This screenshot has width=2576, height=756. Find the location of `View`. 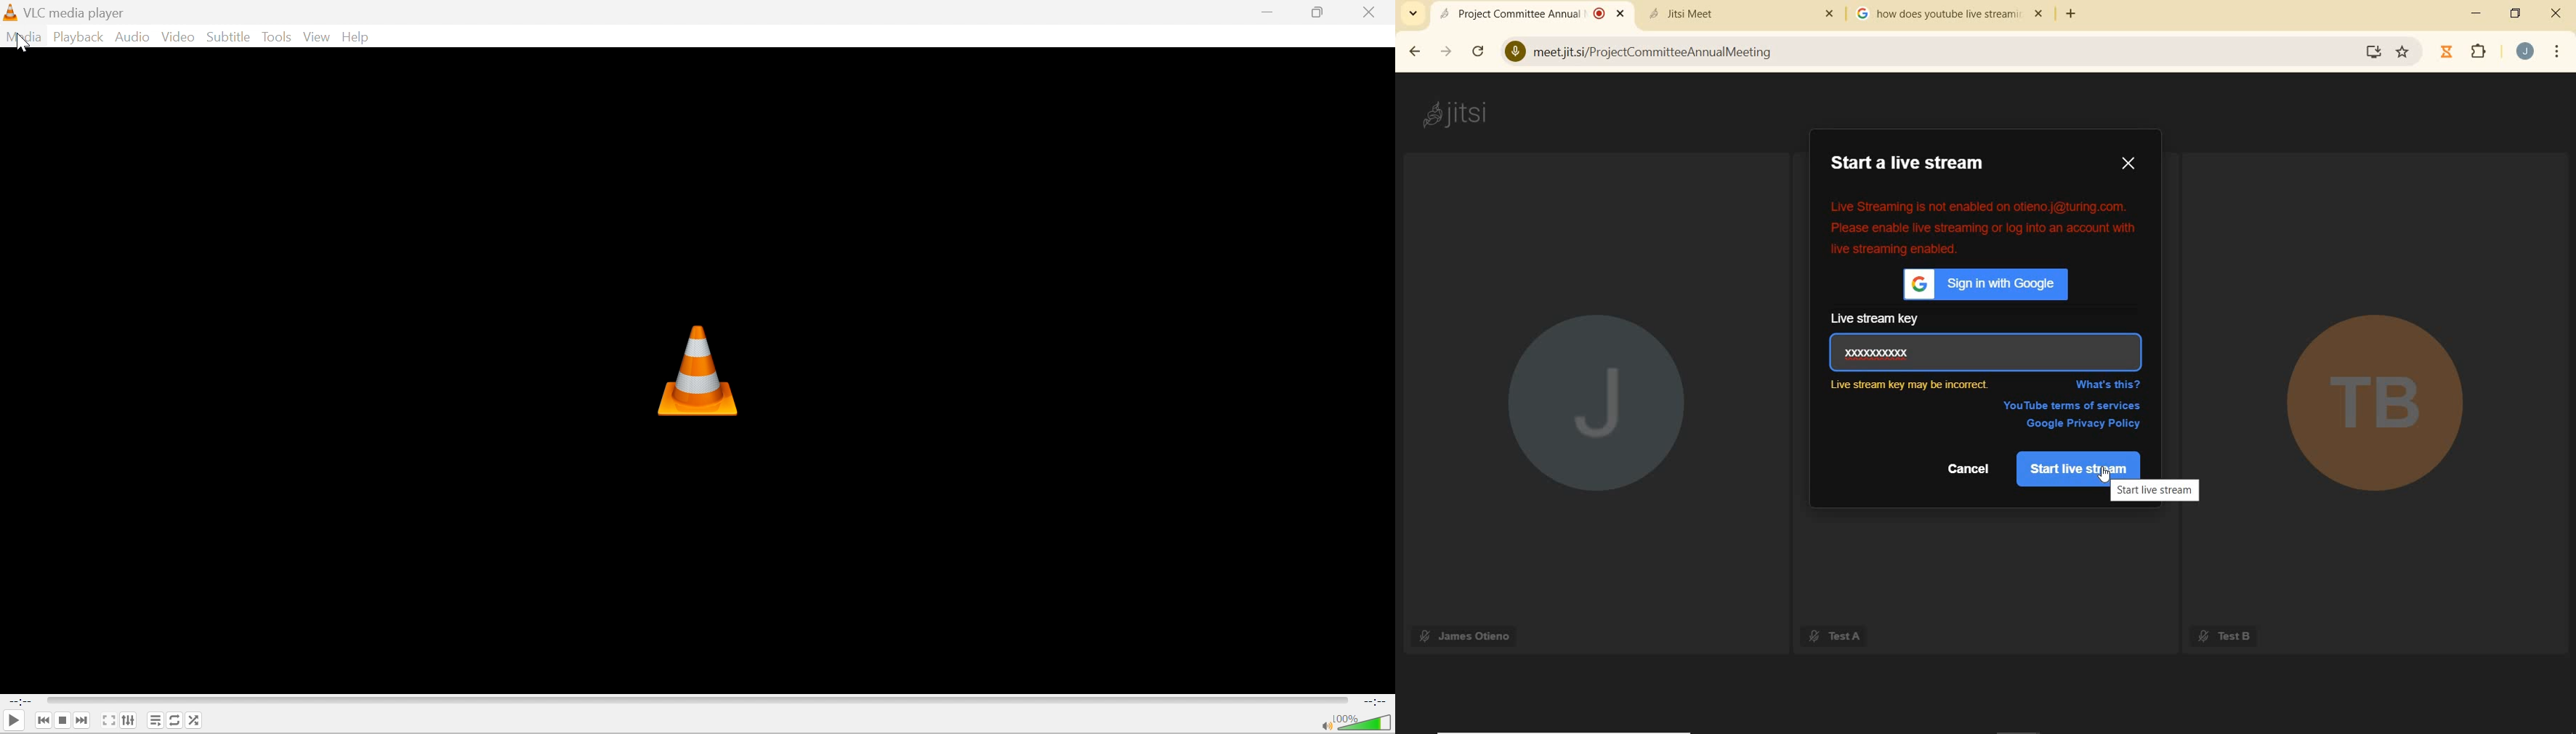

View is located at coordinates (318, 38).